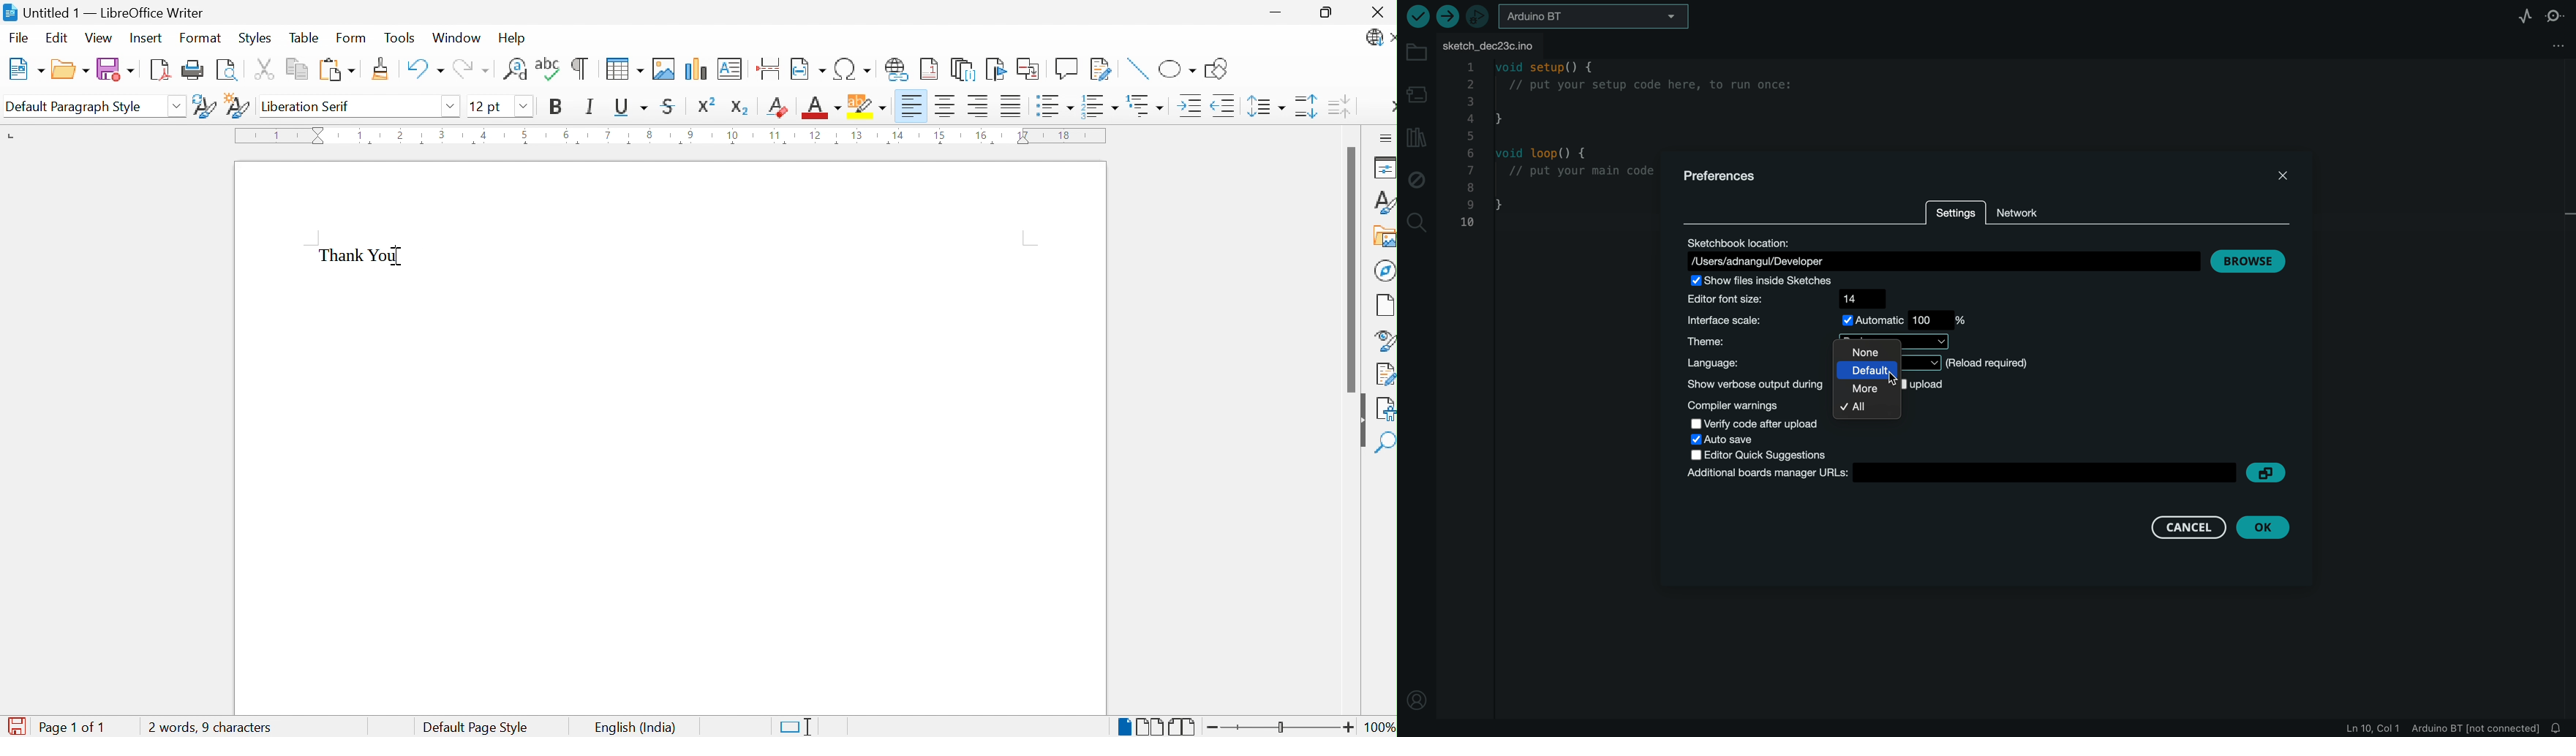  Describe the element at coordinates (707, 105) in the screenshot. I see `Superscript` at that location.